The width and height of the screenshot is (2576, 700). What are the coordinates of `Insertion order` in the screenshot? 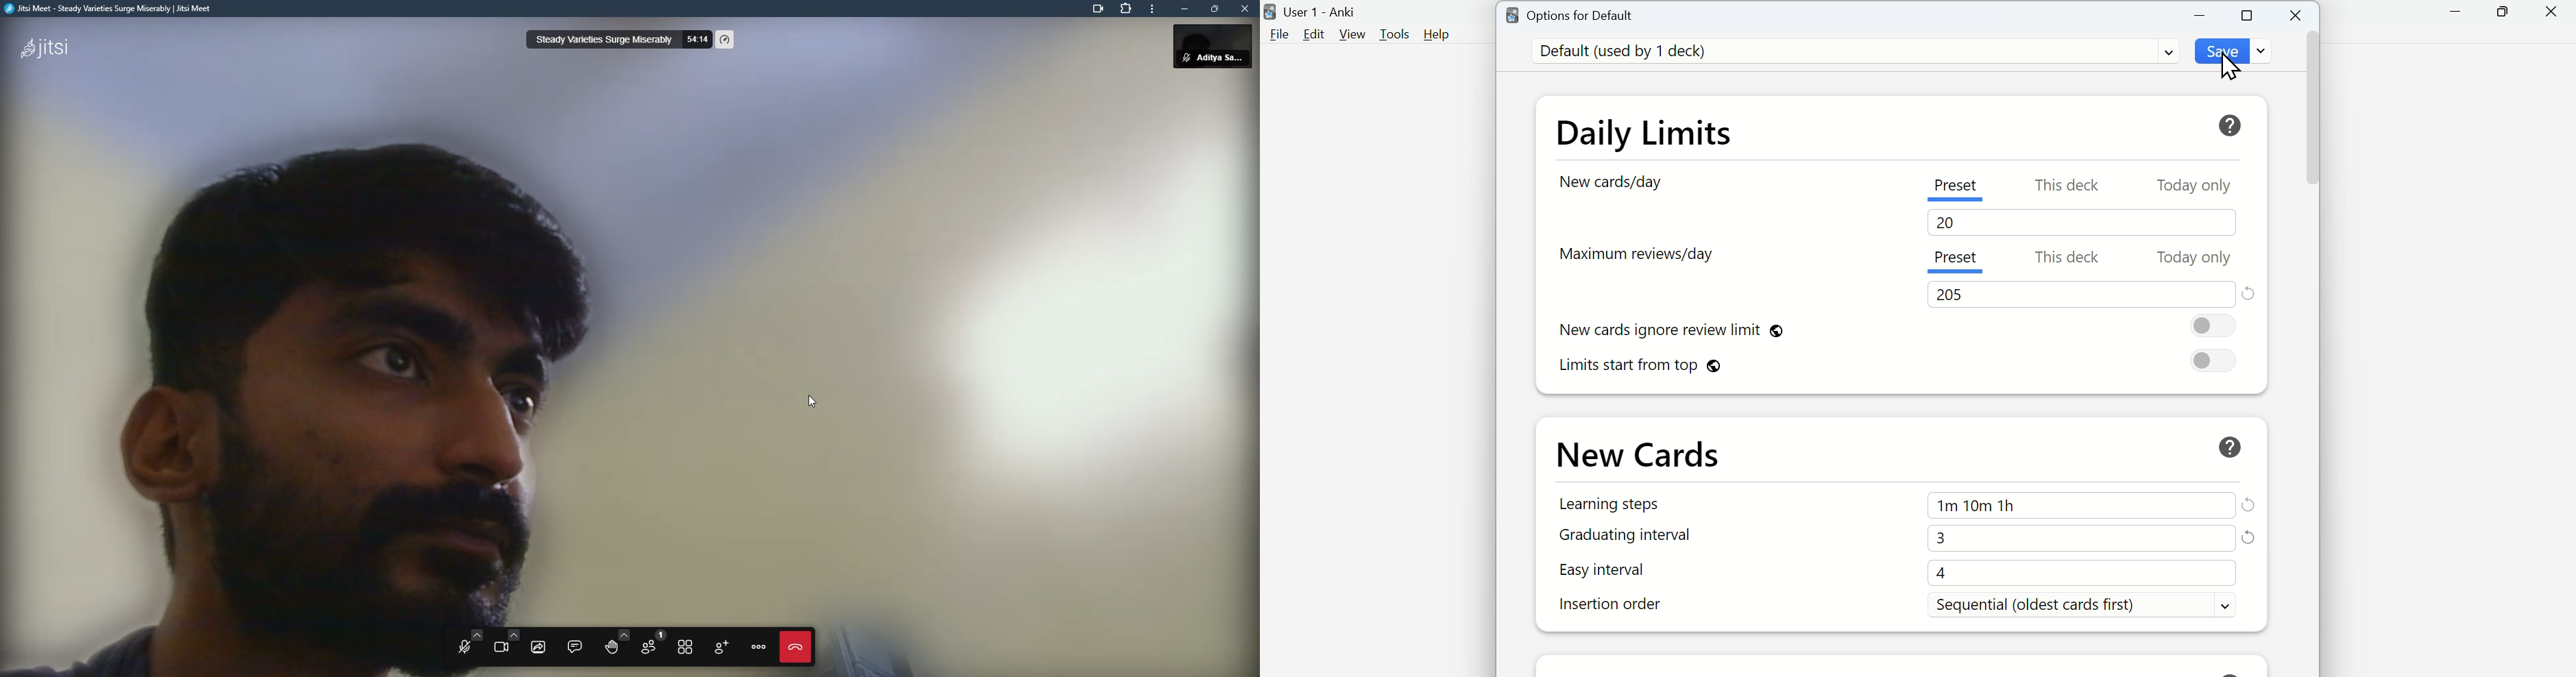 It's located at (1613, 607).